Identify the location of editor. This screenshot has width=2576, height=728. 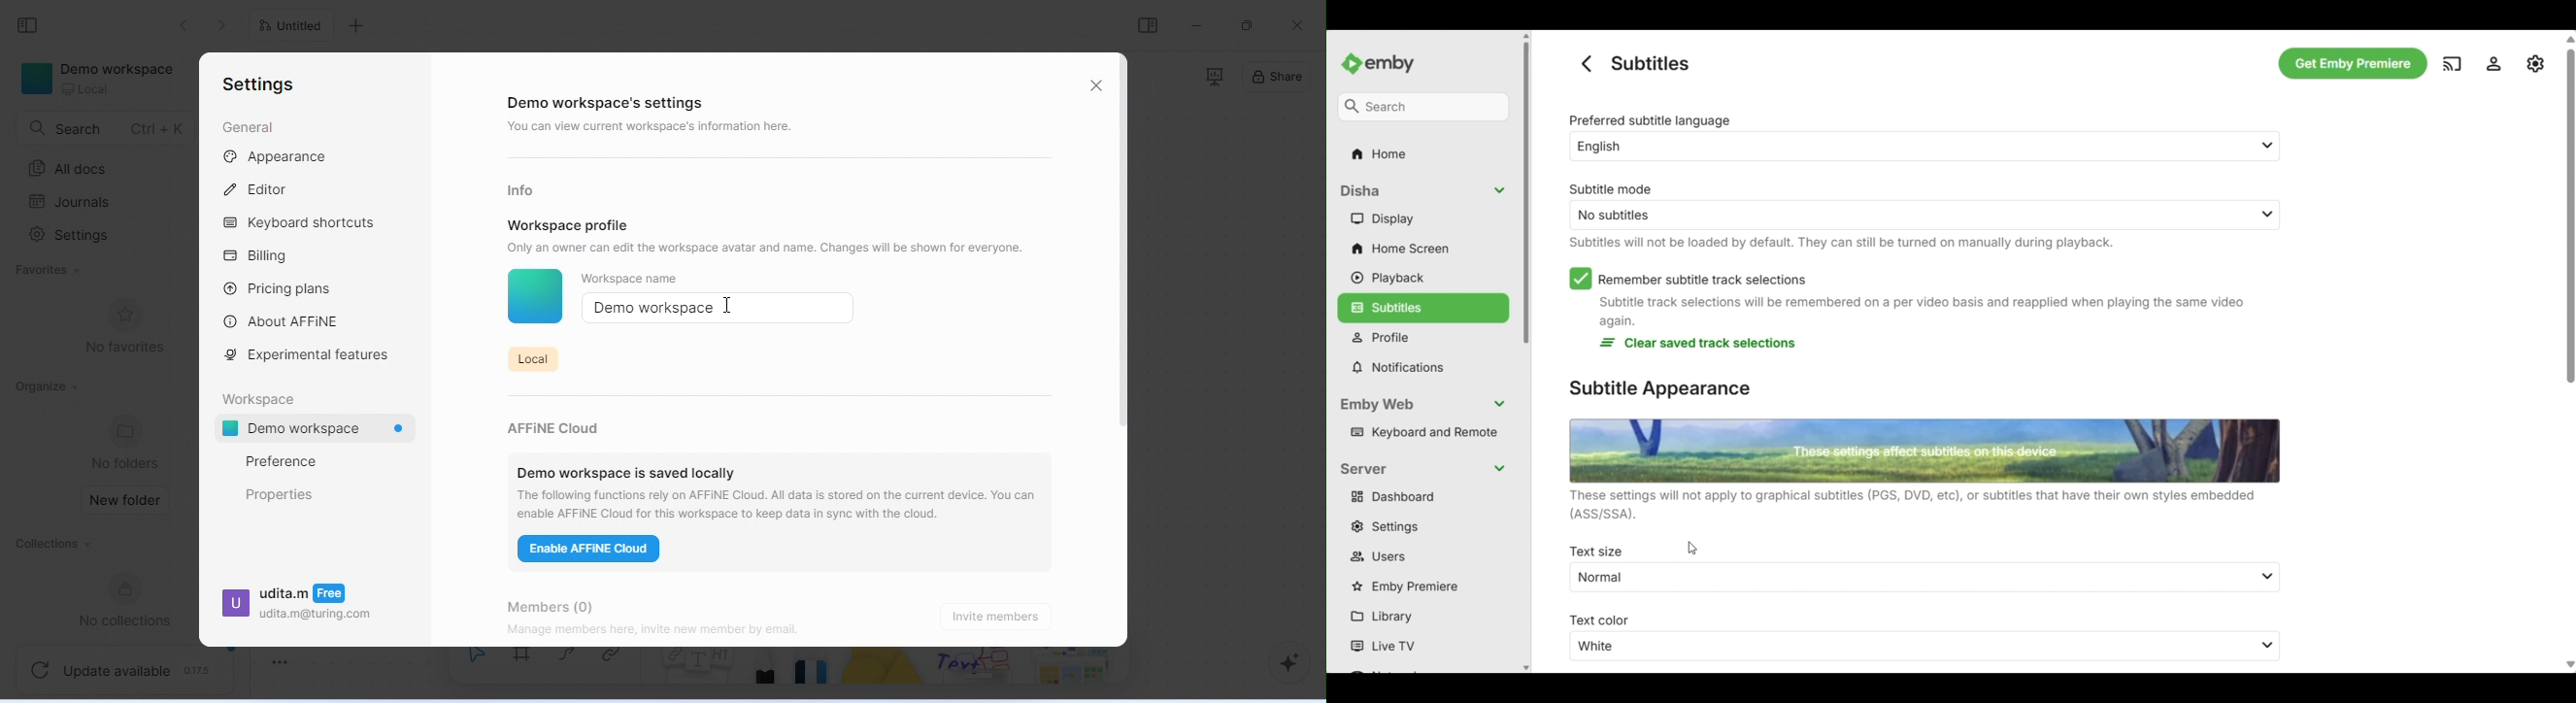
(260, 187).